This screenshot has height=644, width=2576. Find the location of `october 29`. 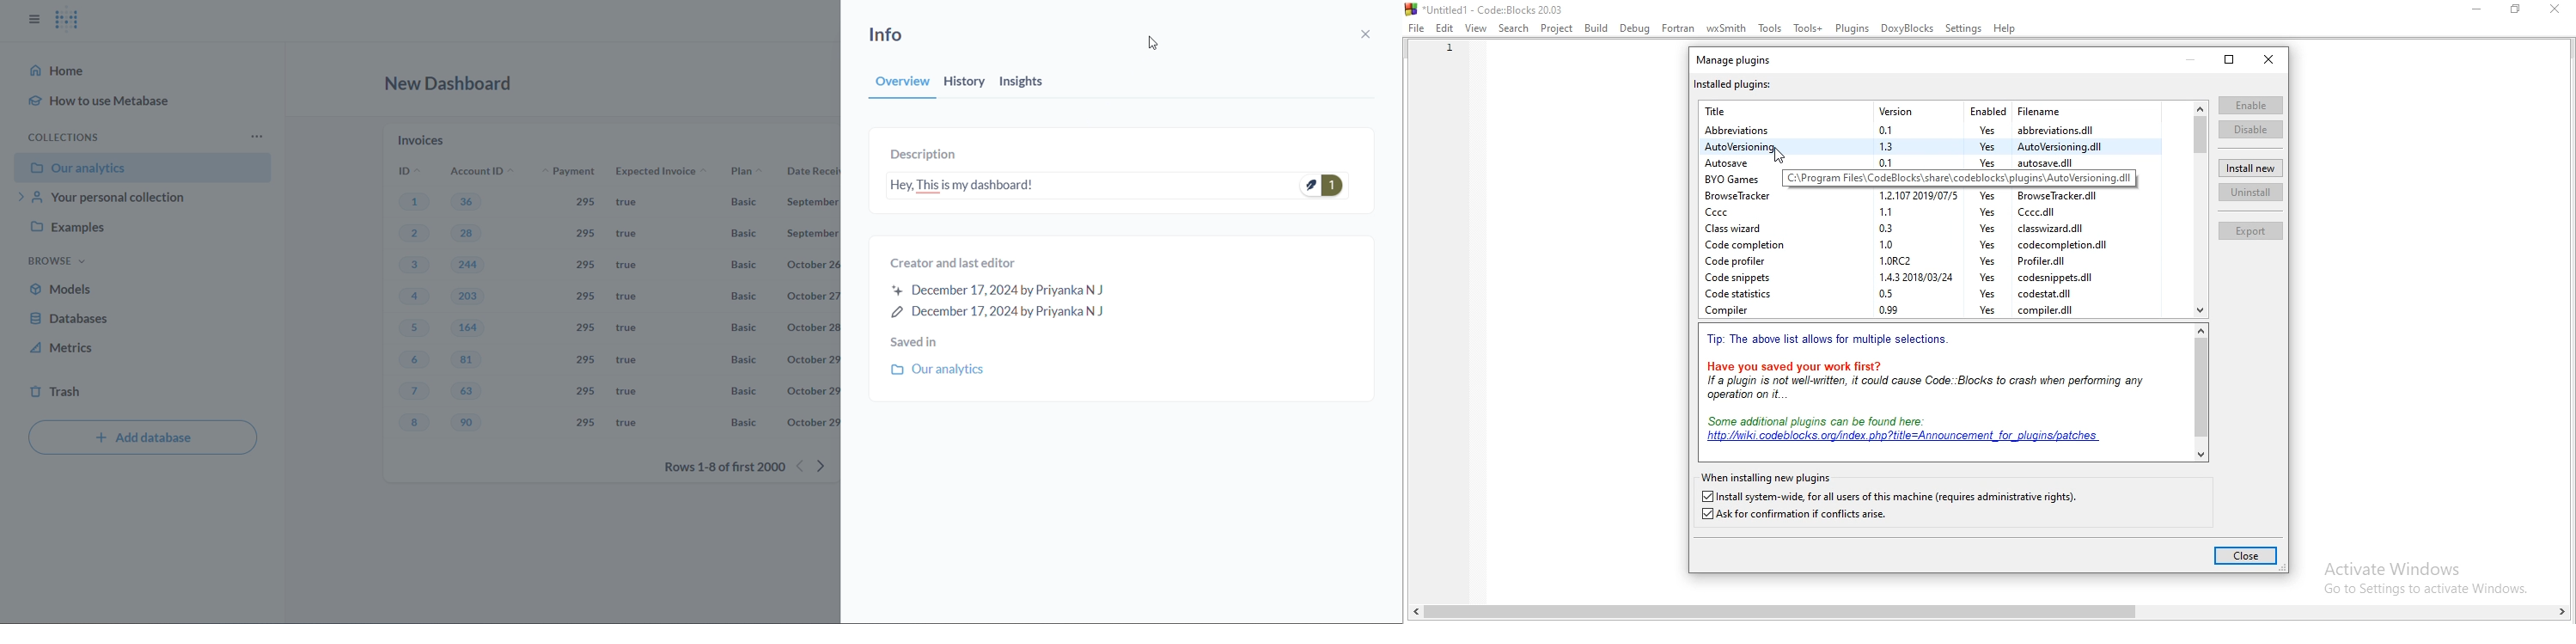

october 29 is located at coordinates (812, 359).